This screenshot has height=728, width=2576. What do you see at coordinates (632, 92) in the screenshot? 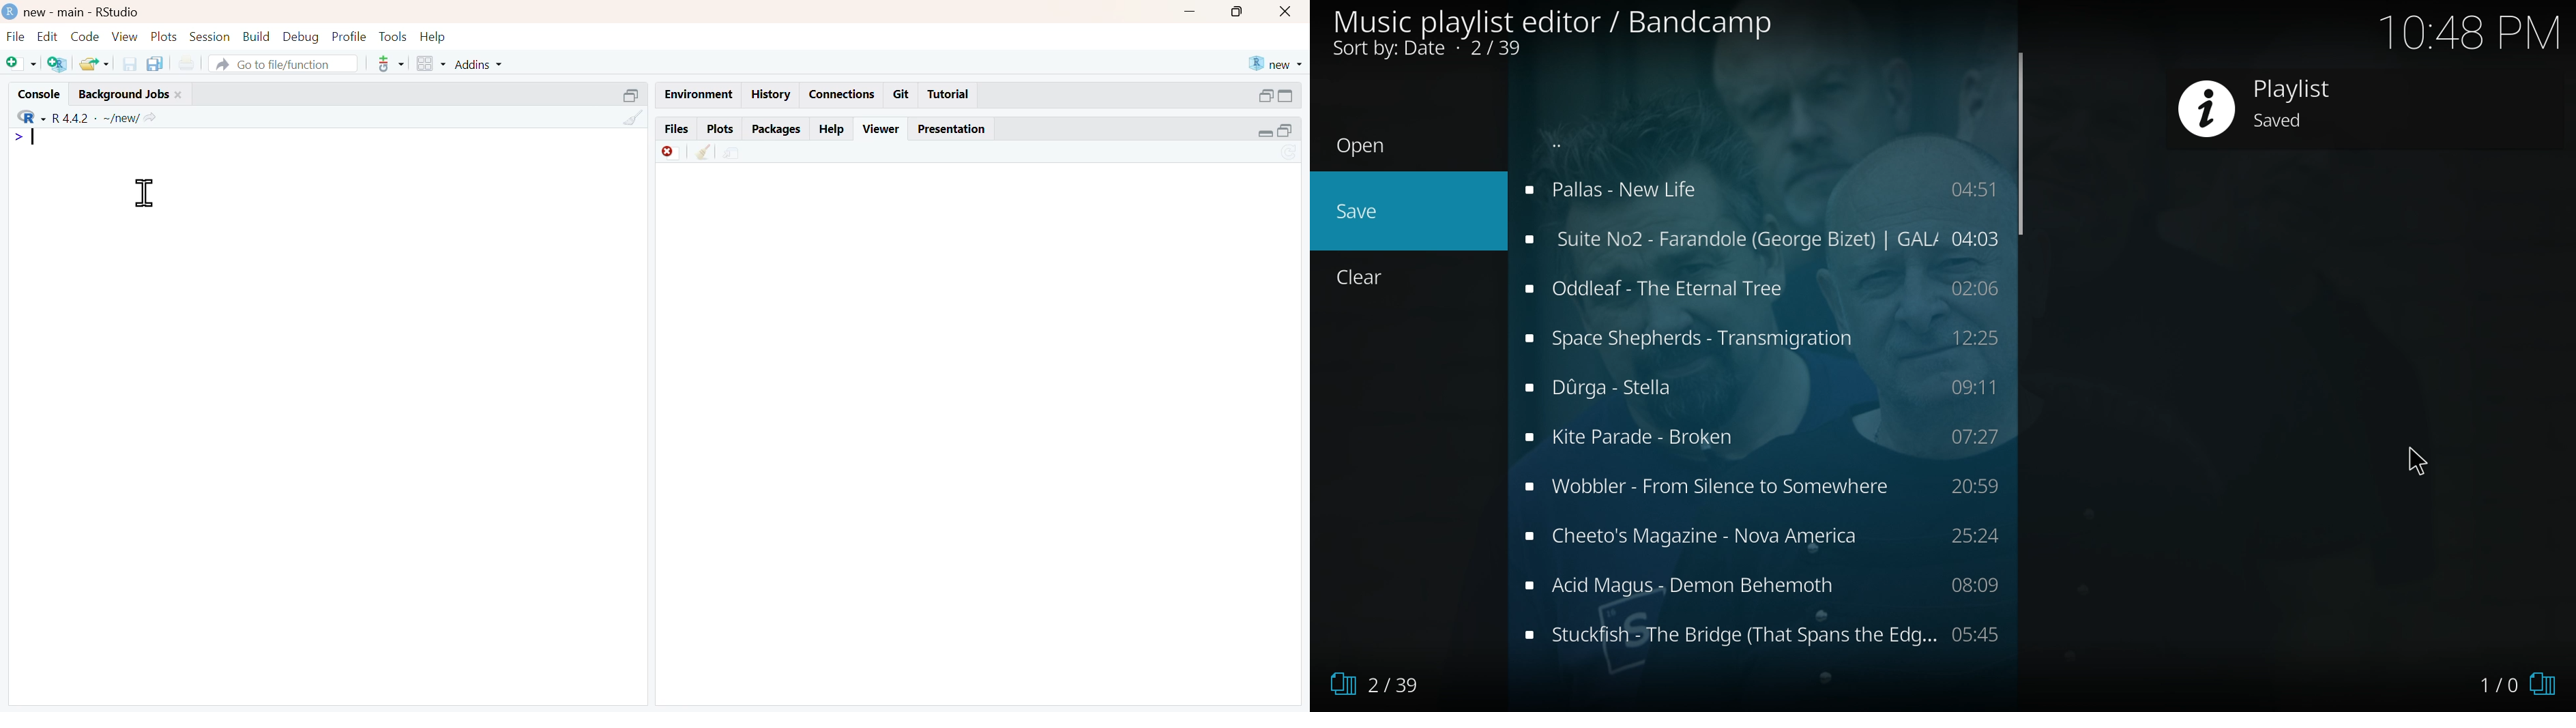
I see `minimize` at bounding box center [632, 92].